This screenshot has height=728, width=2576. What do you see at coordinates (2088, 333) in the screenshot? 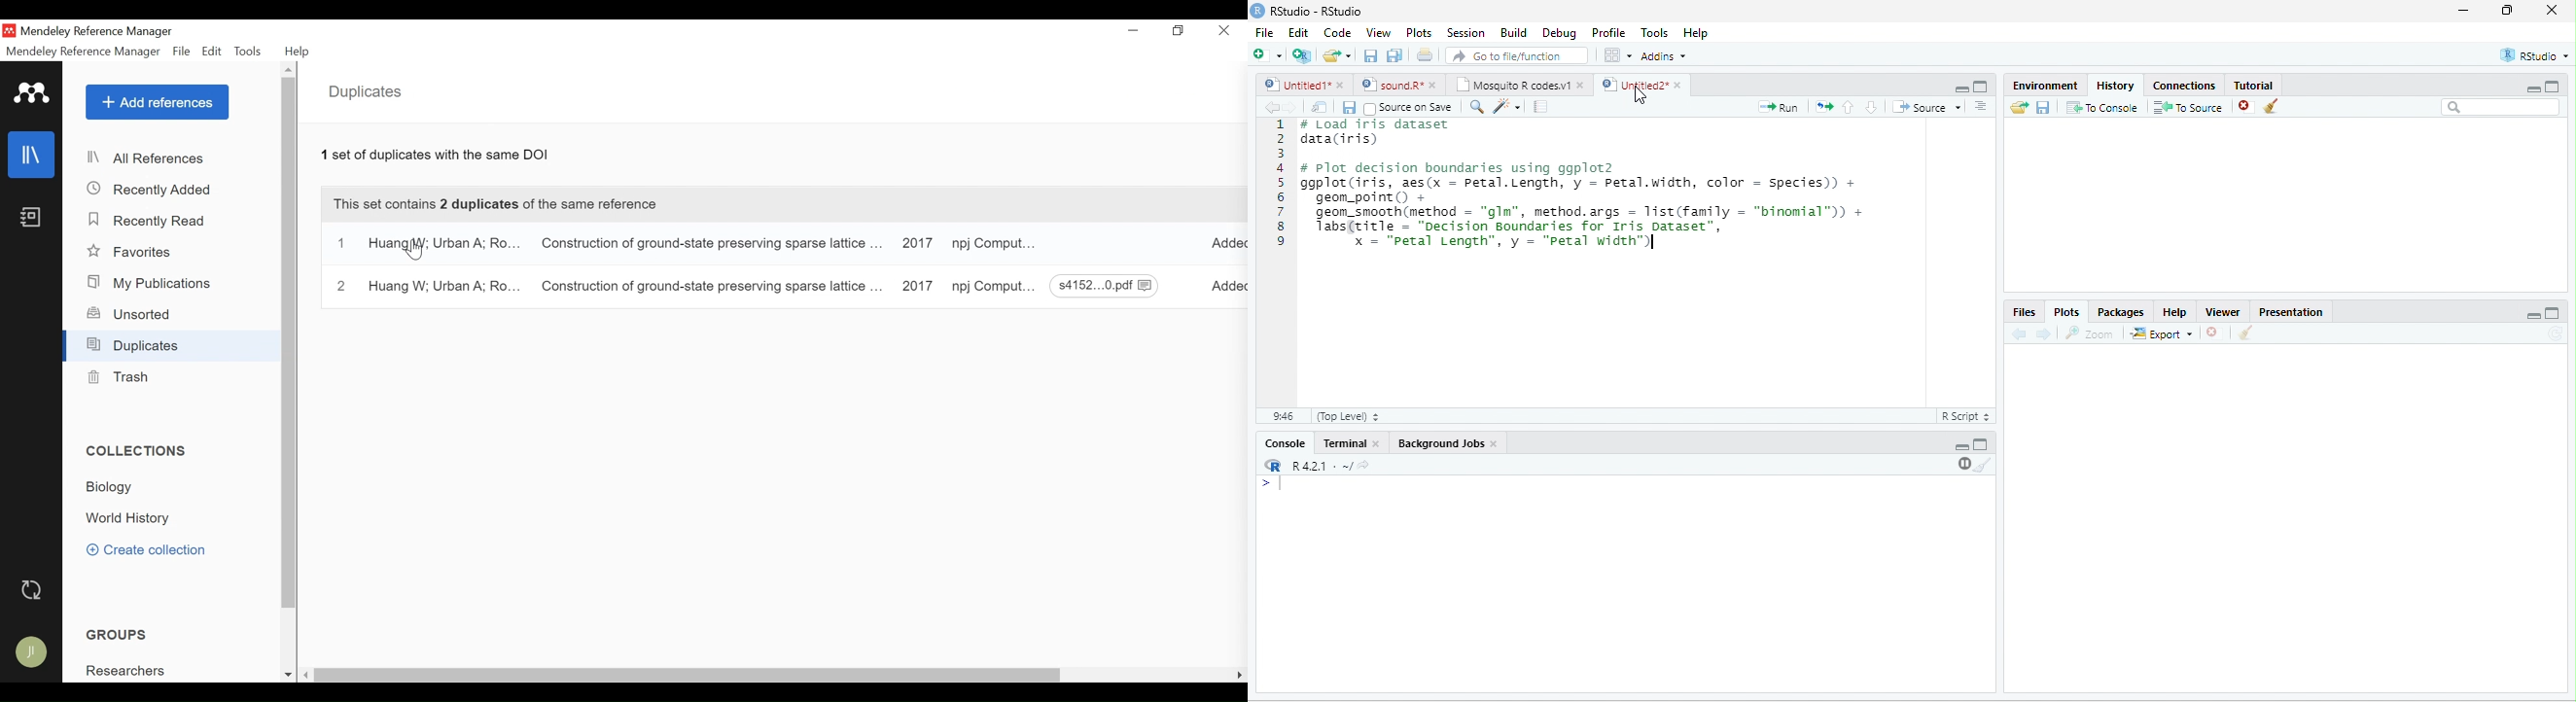
I see `Zoom` at bounding box center [2088, 333].